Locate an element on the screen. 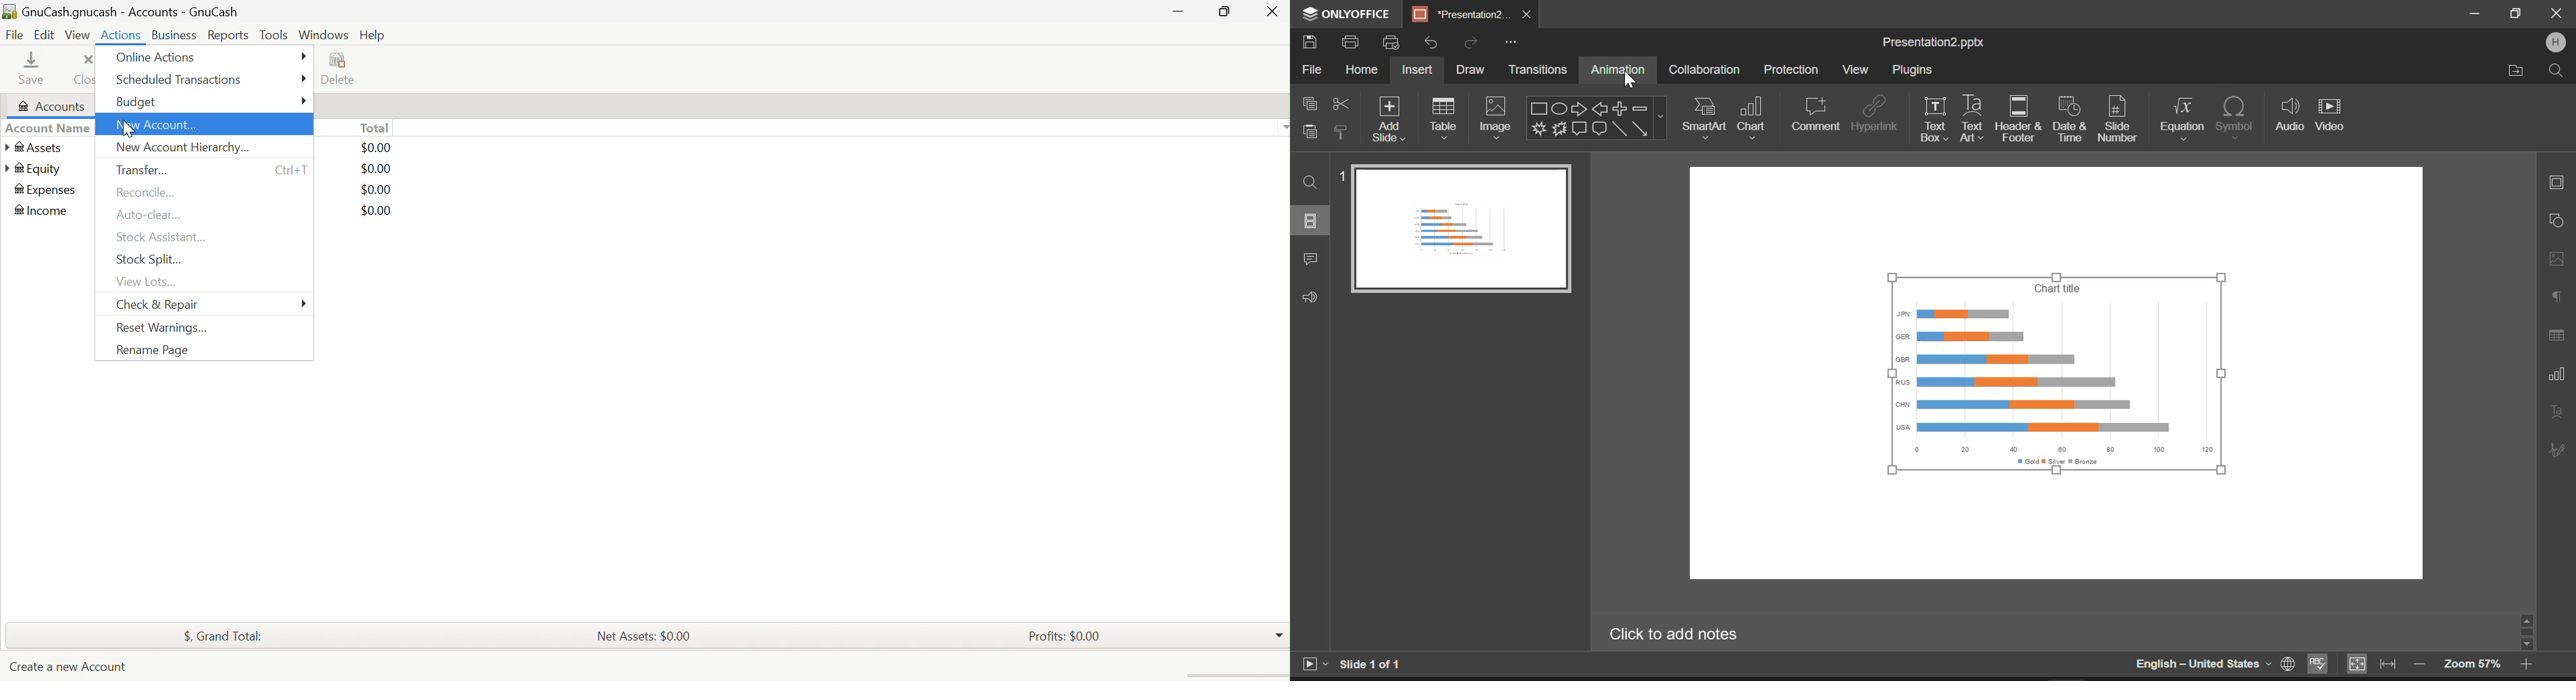  Find is located at coordinates (1311, 182).